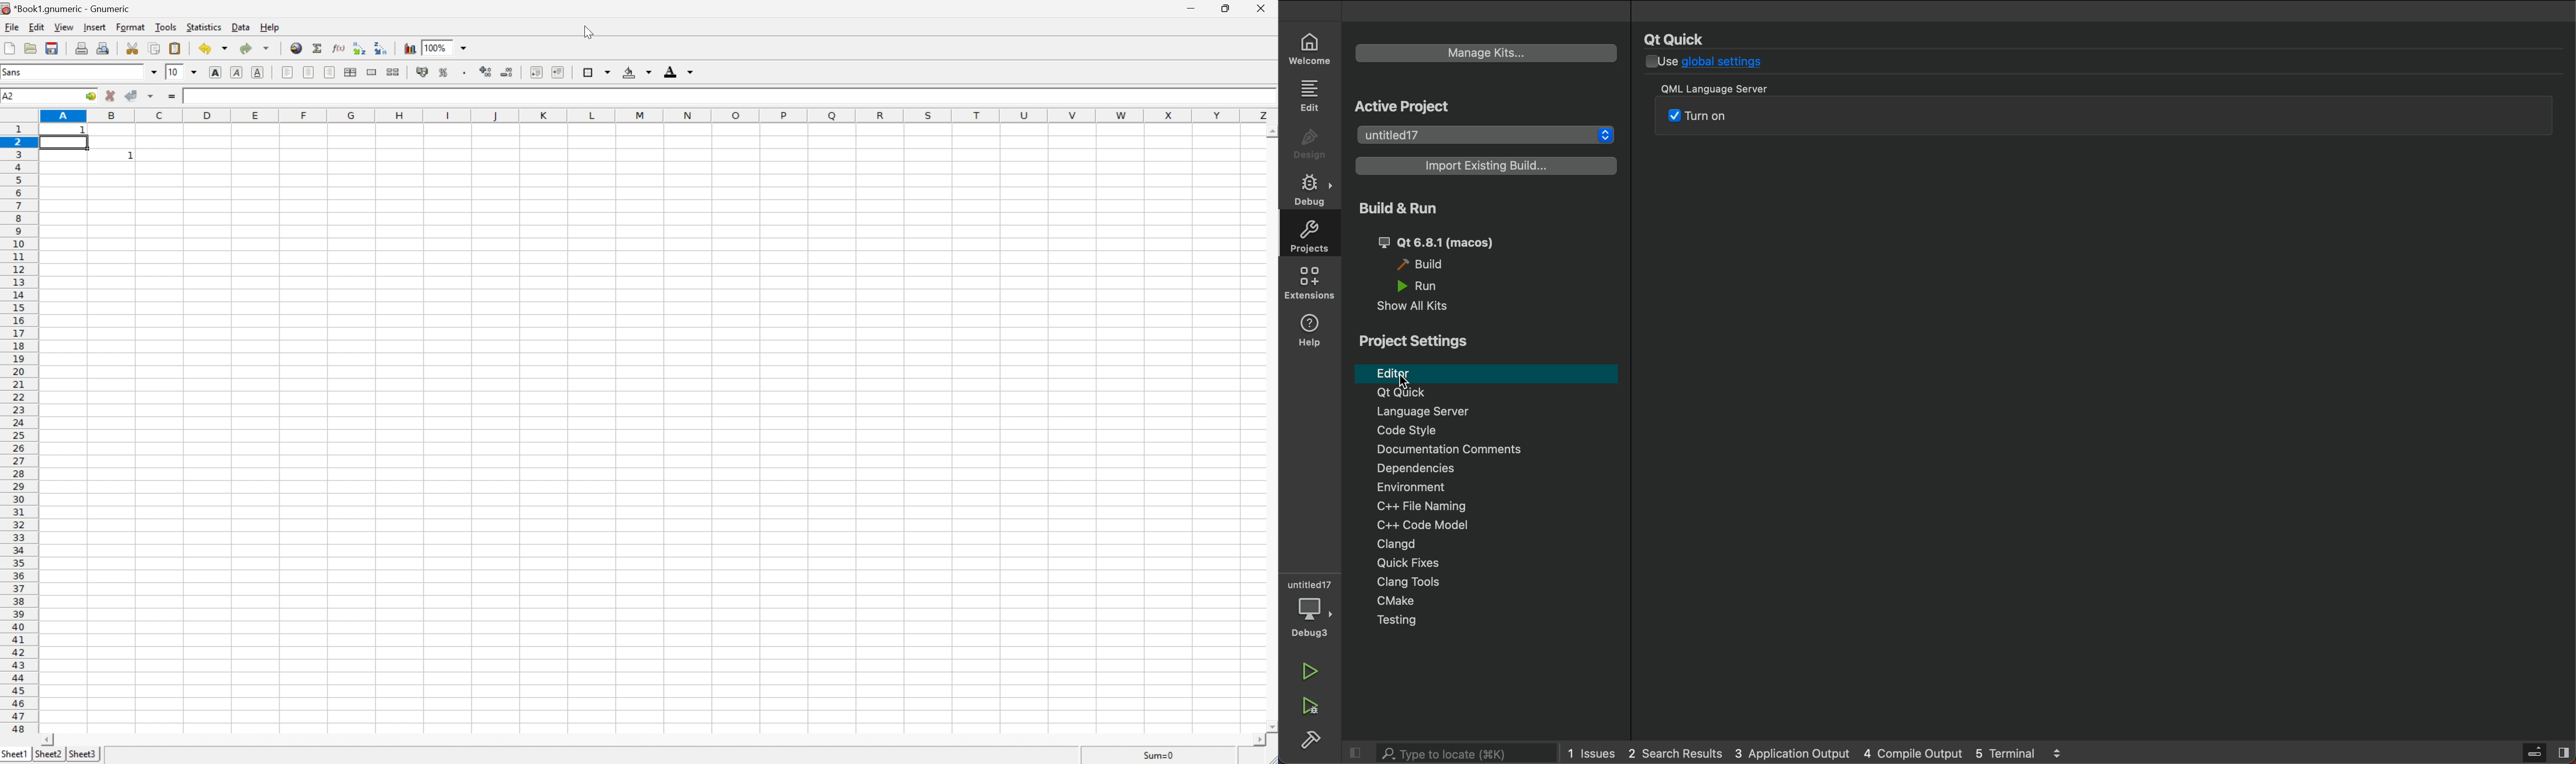 This screenshot has height=784, width=2576. Describe the element at coordinates (1482, 165) in the screenshot. I see `existing builds` at that location.